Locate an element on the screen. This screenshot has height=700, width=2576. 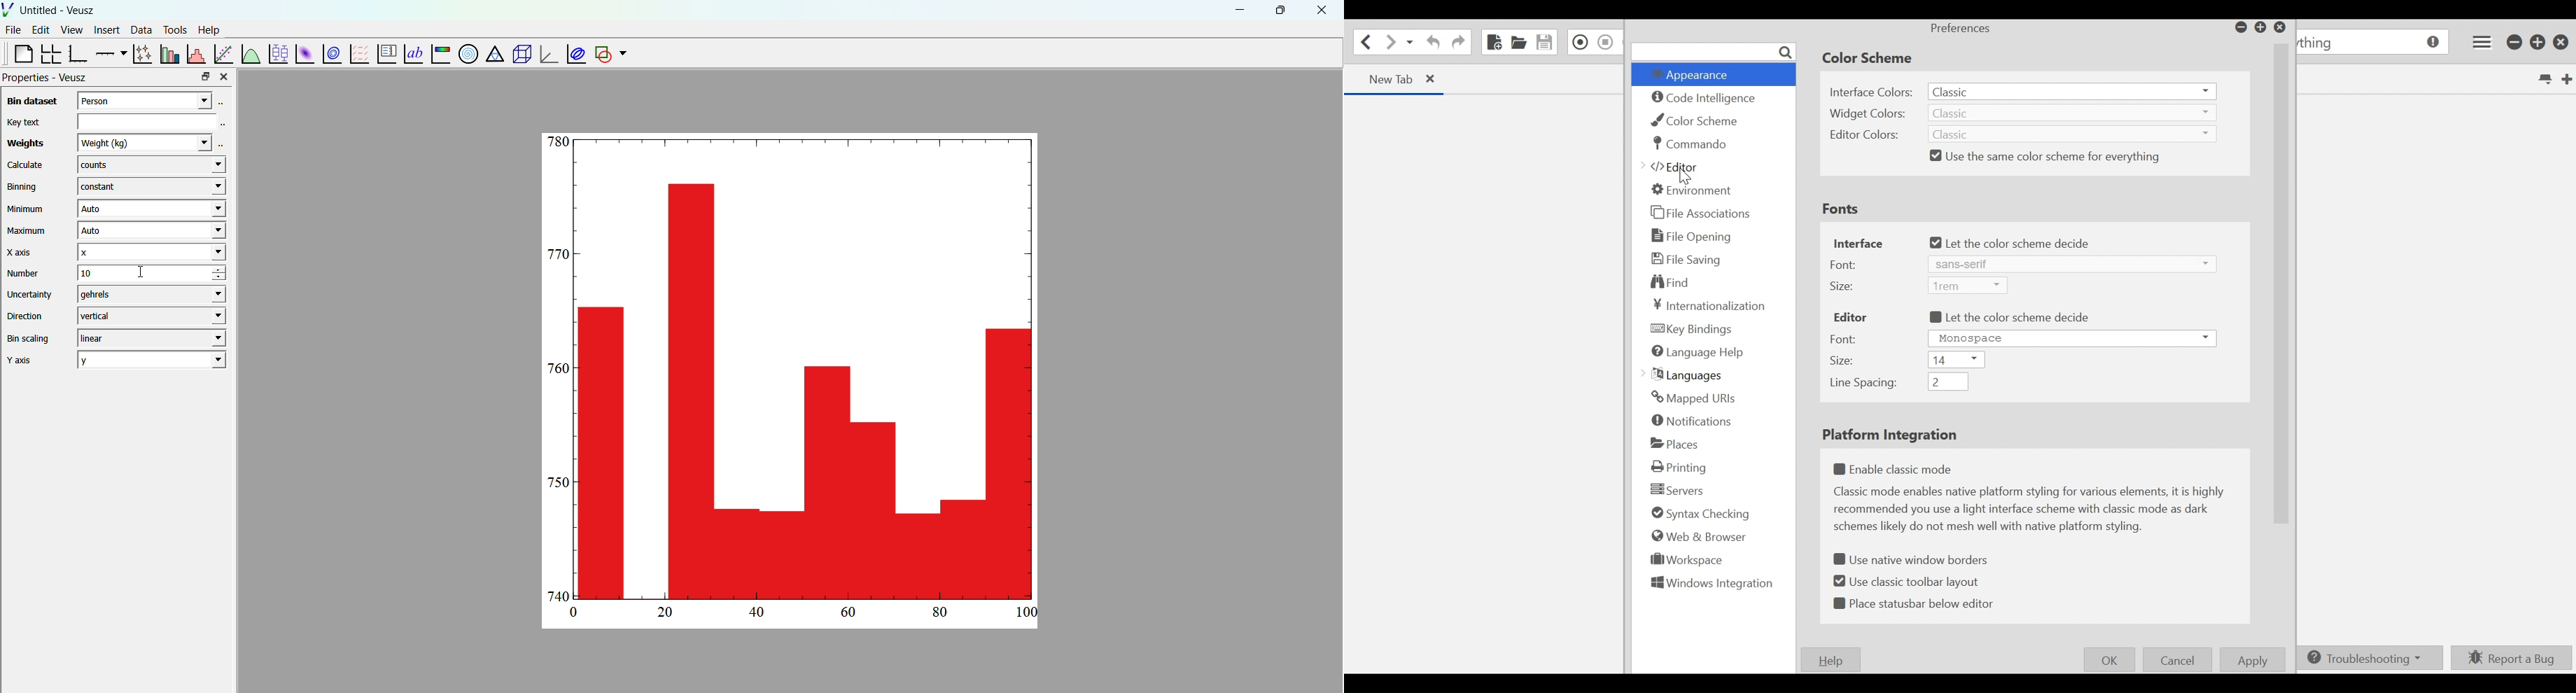
Save File is located at coordinates (1544, 42).